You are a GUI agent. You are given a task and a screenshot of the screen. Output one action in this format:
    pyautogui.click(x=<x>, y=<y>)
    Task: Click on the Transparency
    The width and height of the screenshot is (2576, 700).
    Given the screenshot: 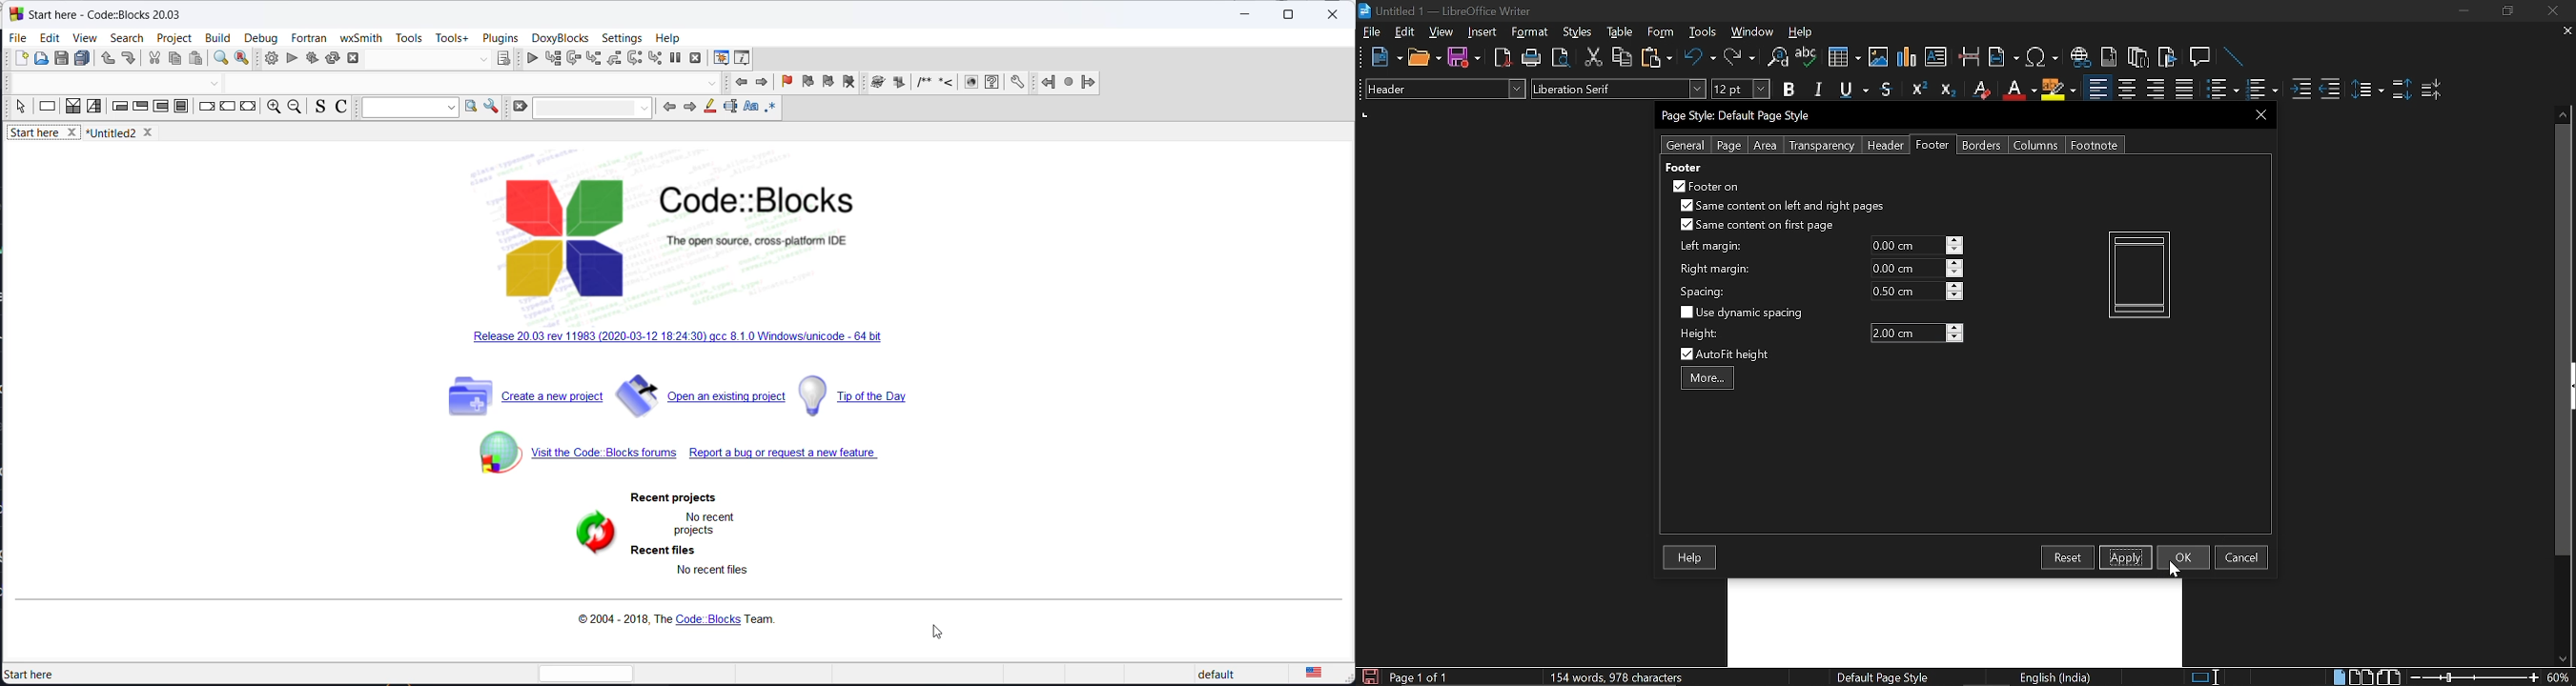 What is the action you would take?
    pyautogui.click(x=1820, y=146)
    